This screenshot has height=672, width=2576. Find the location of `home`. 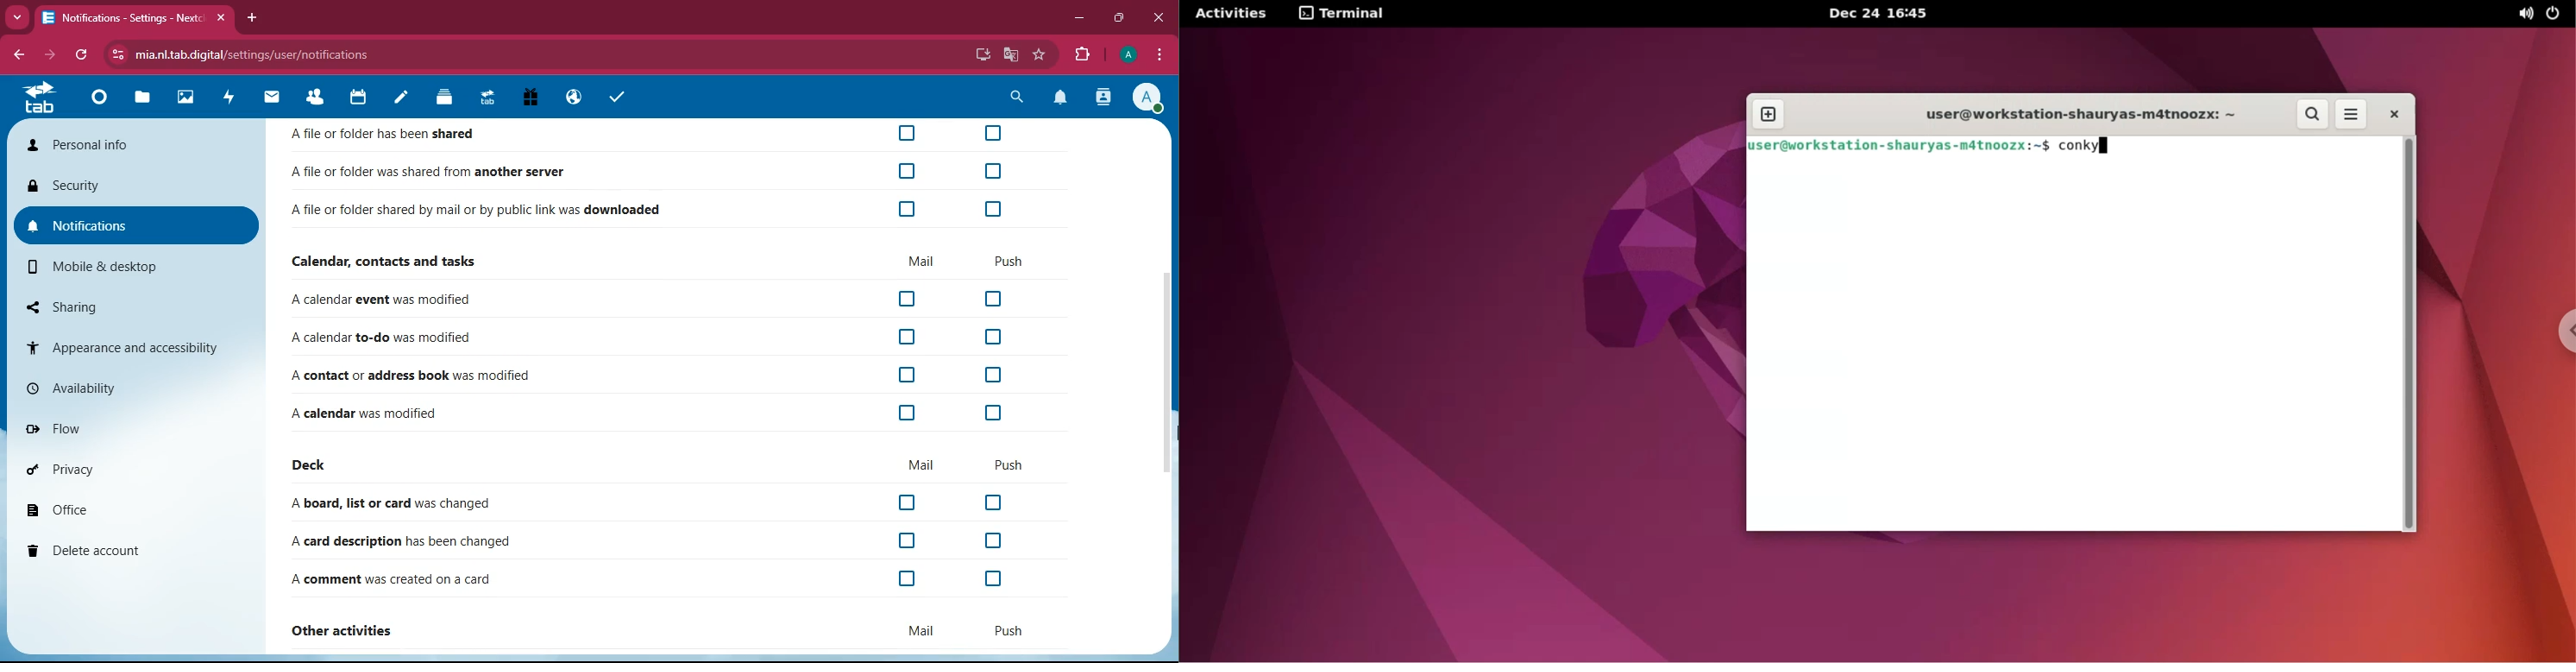

home is located at coordinates (38, 97).